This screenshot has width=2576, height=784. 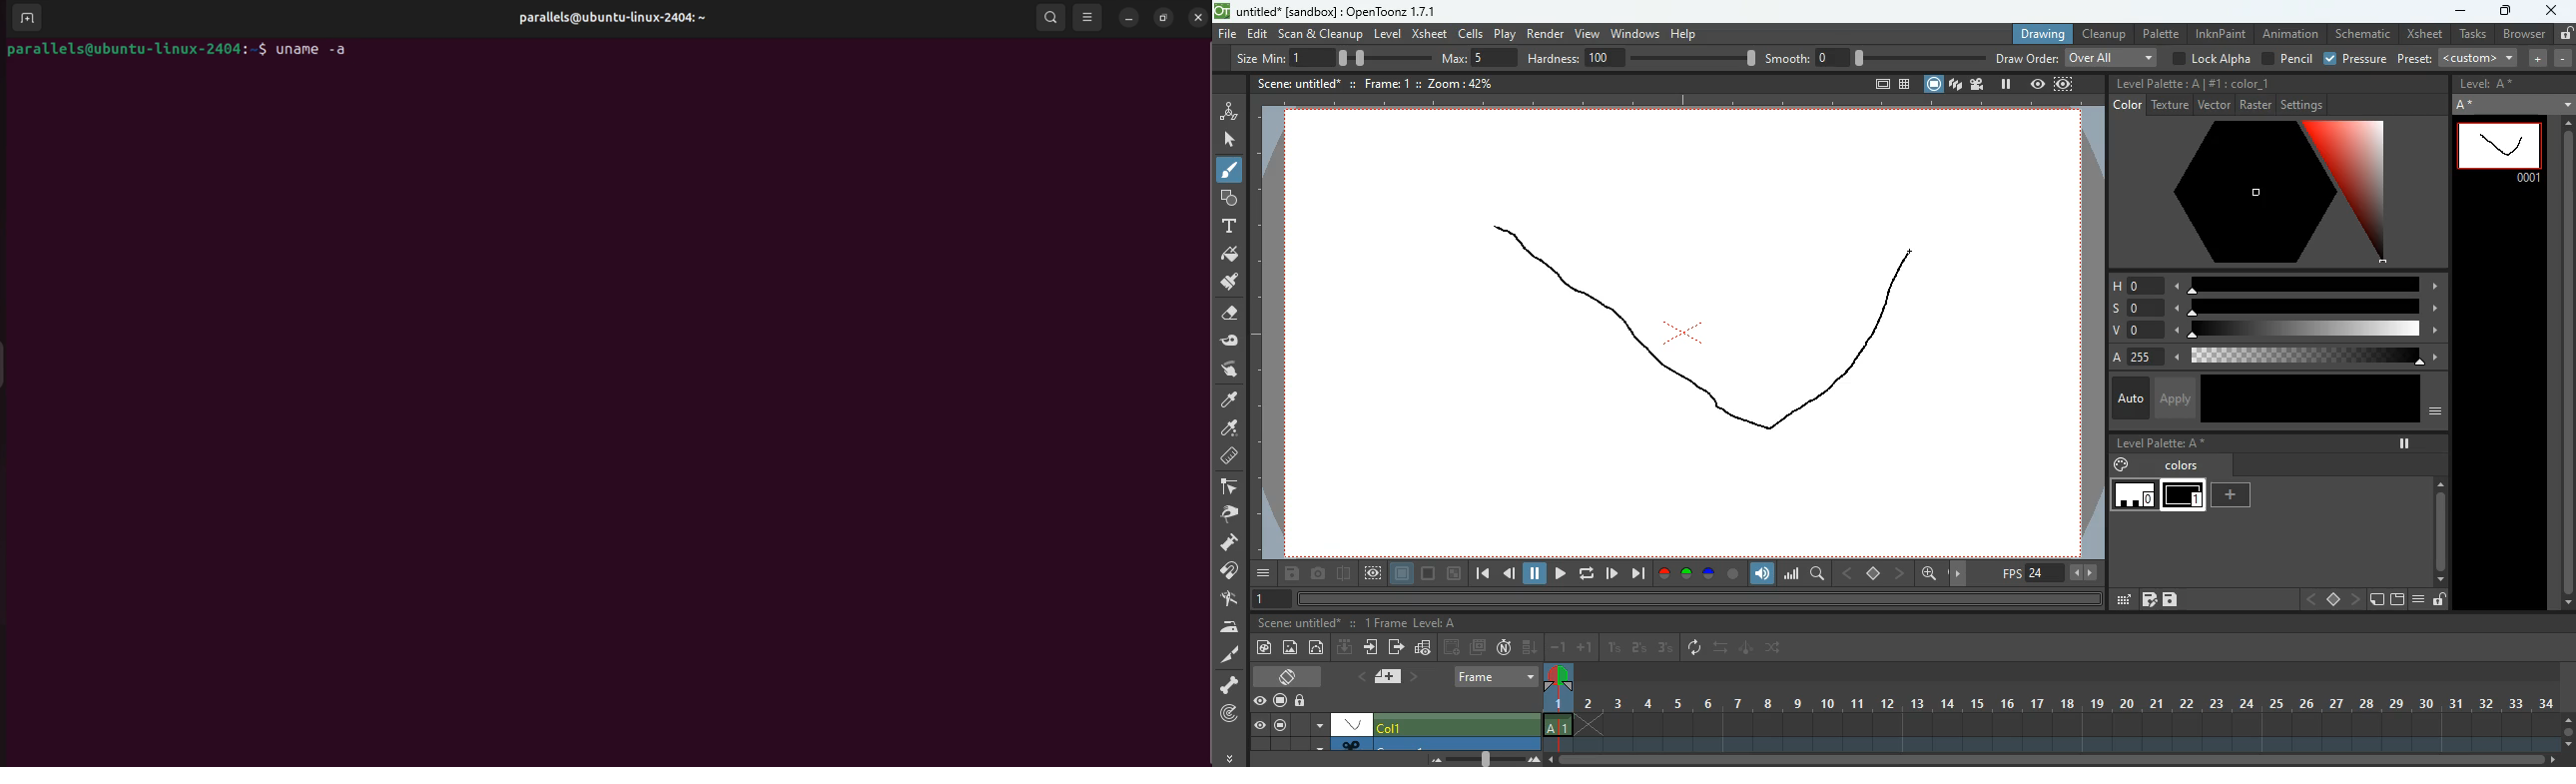 I want to click on close, so click(x=1199, y=17).